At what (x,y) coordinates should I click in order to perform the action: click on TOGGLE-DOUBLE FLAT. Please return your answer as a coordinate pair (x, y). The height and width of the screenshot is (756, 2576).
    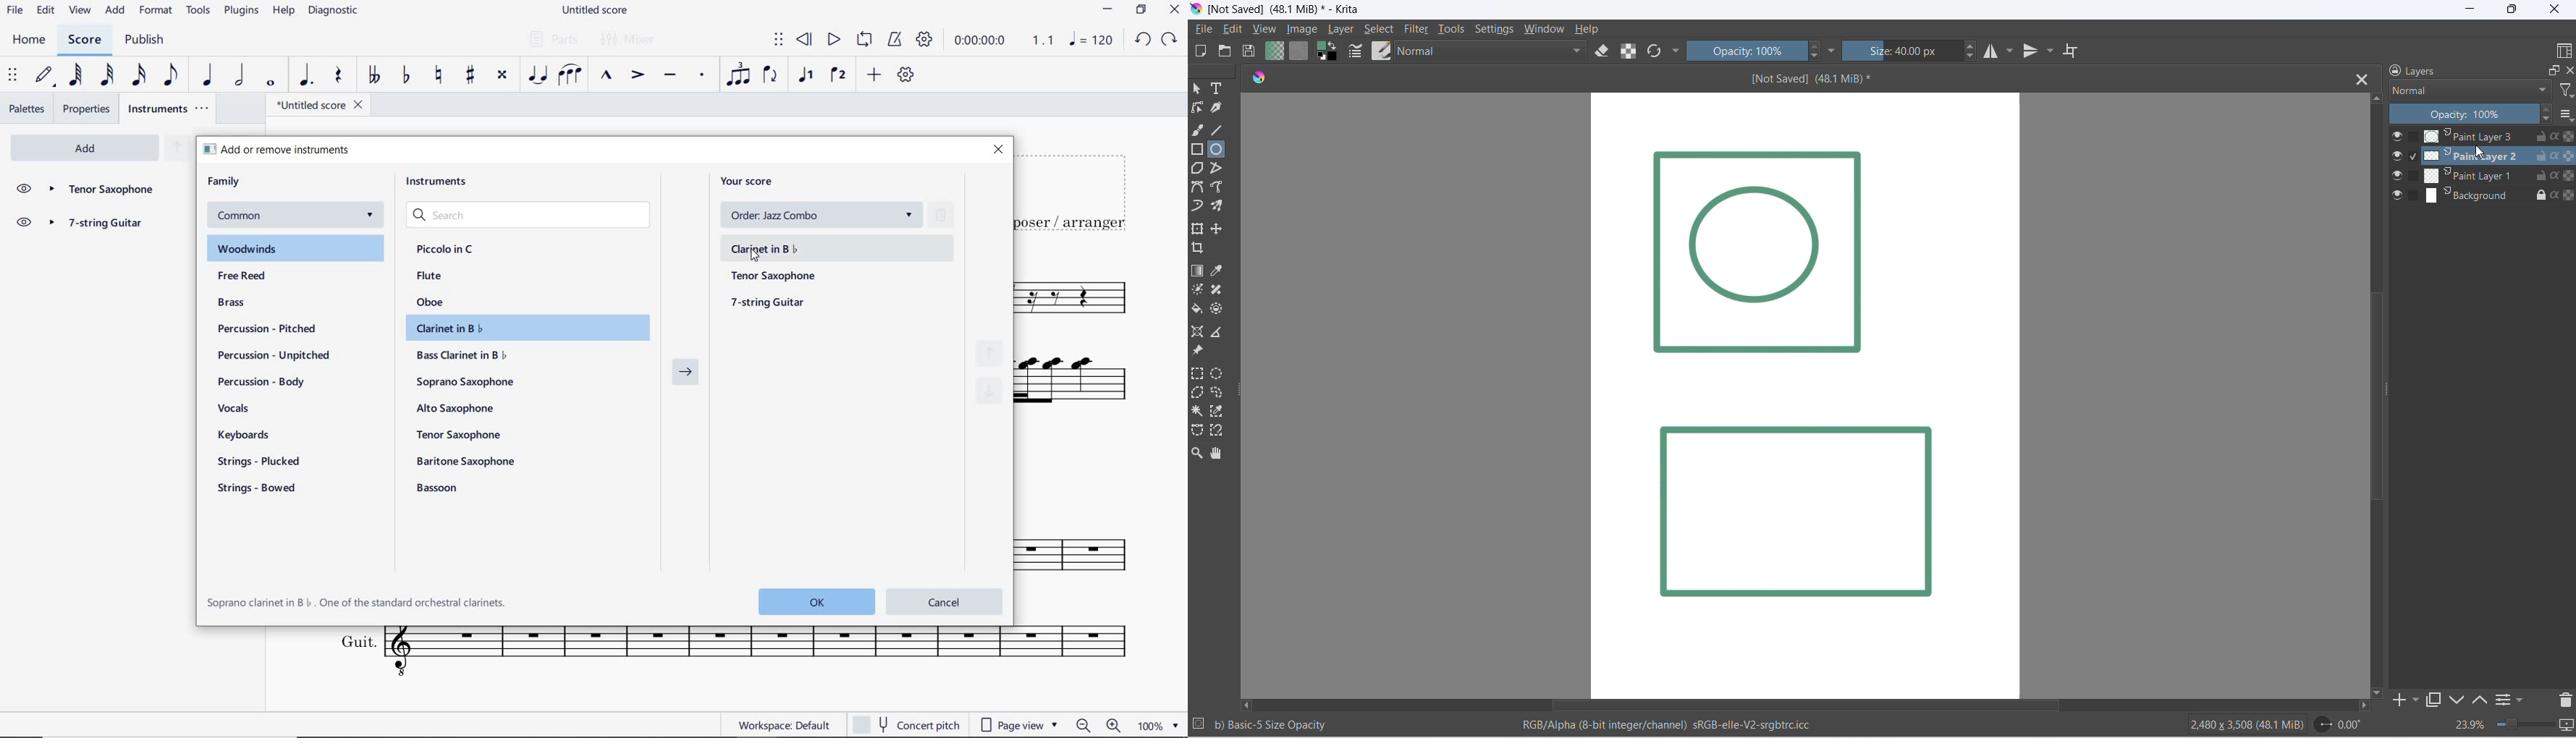
    Looking at the image, I should click on (372, 75).